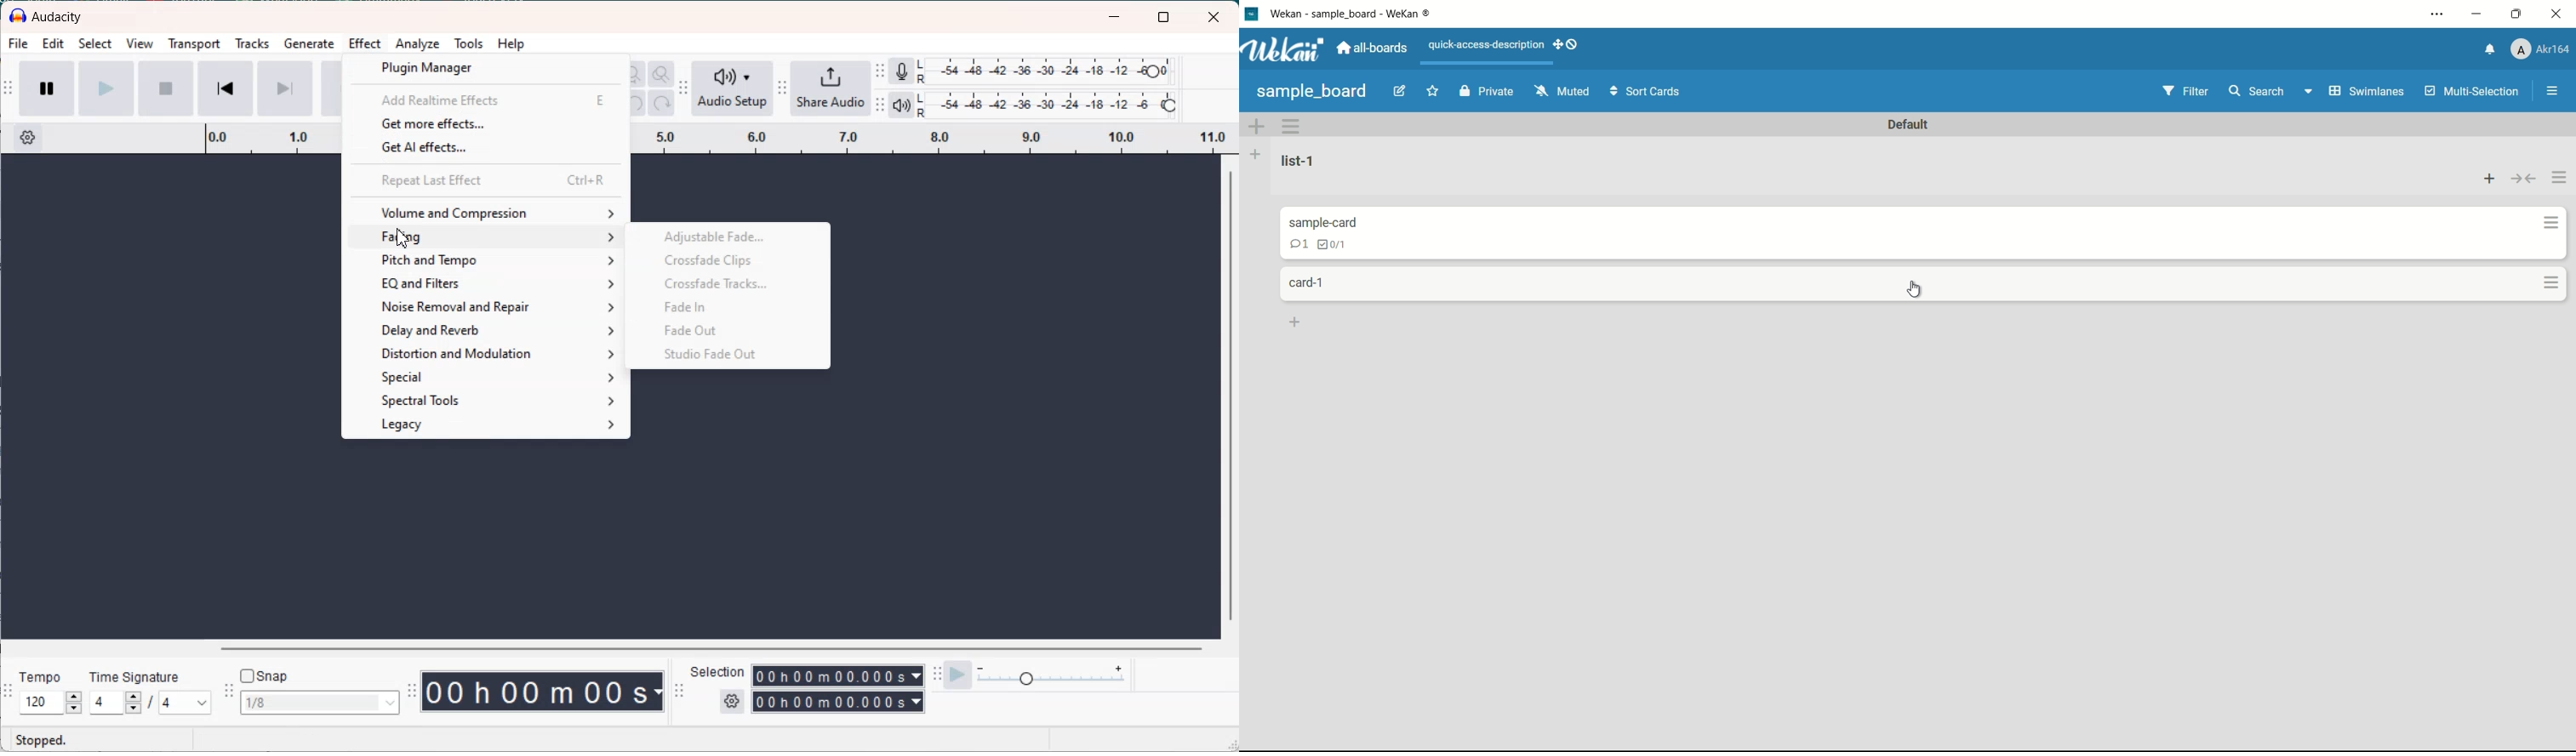 This screenshot has width=2576, height=756. Describe the element at coordinates (1298, 244) in the screenshot. I see `comments` at that location.